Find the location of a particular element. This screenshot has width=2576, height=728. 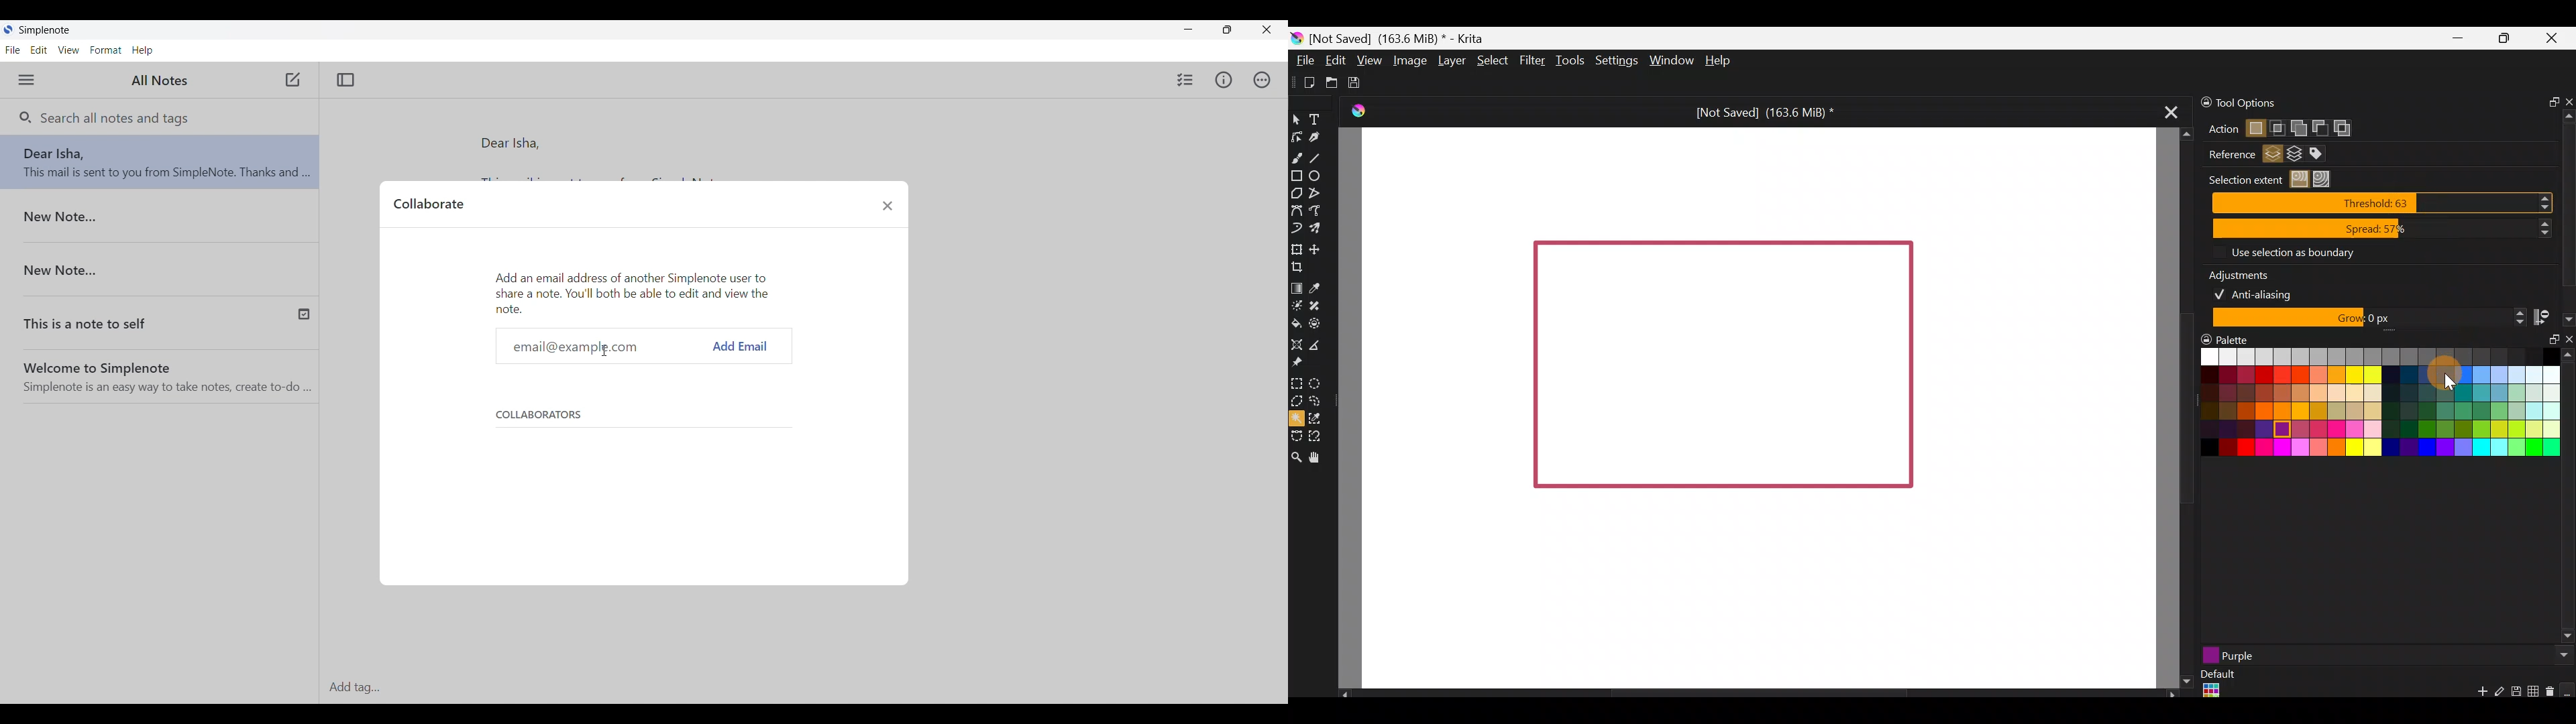

Measure the distance between two points is located at coordinates (1323, 345).